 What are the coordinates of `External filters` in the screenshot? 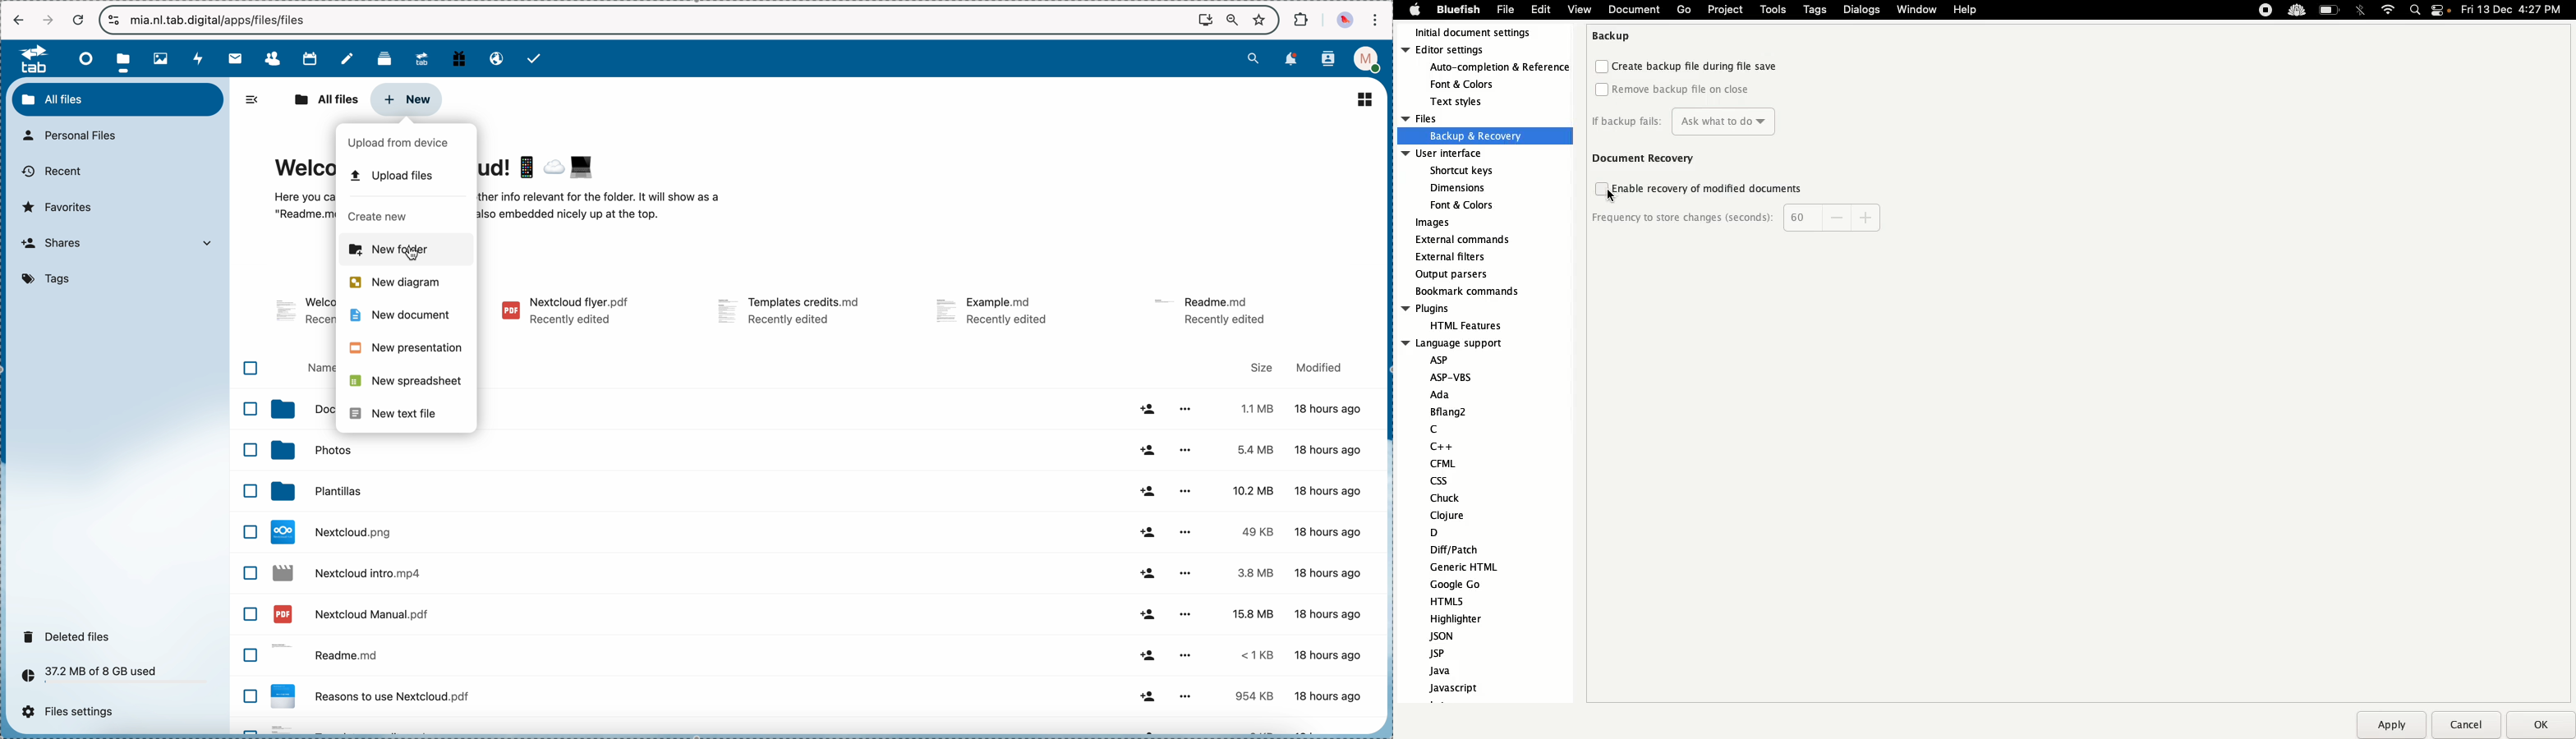 It's located at (1456, 259).